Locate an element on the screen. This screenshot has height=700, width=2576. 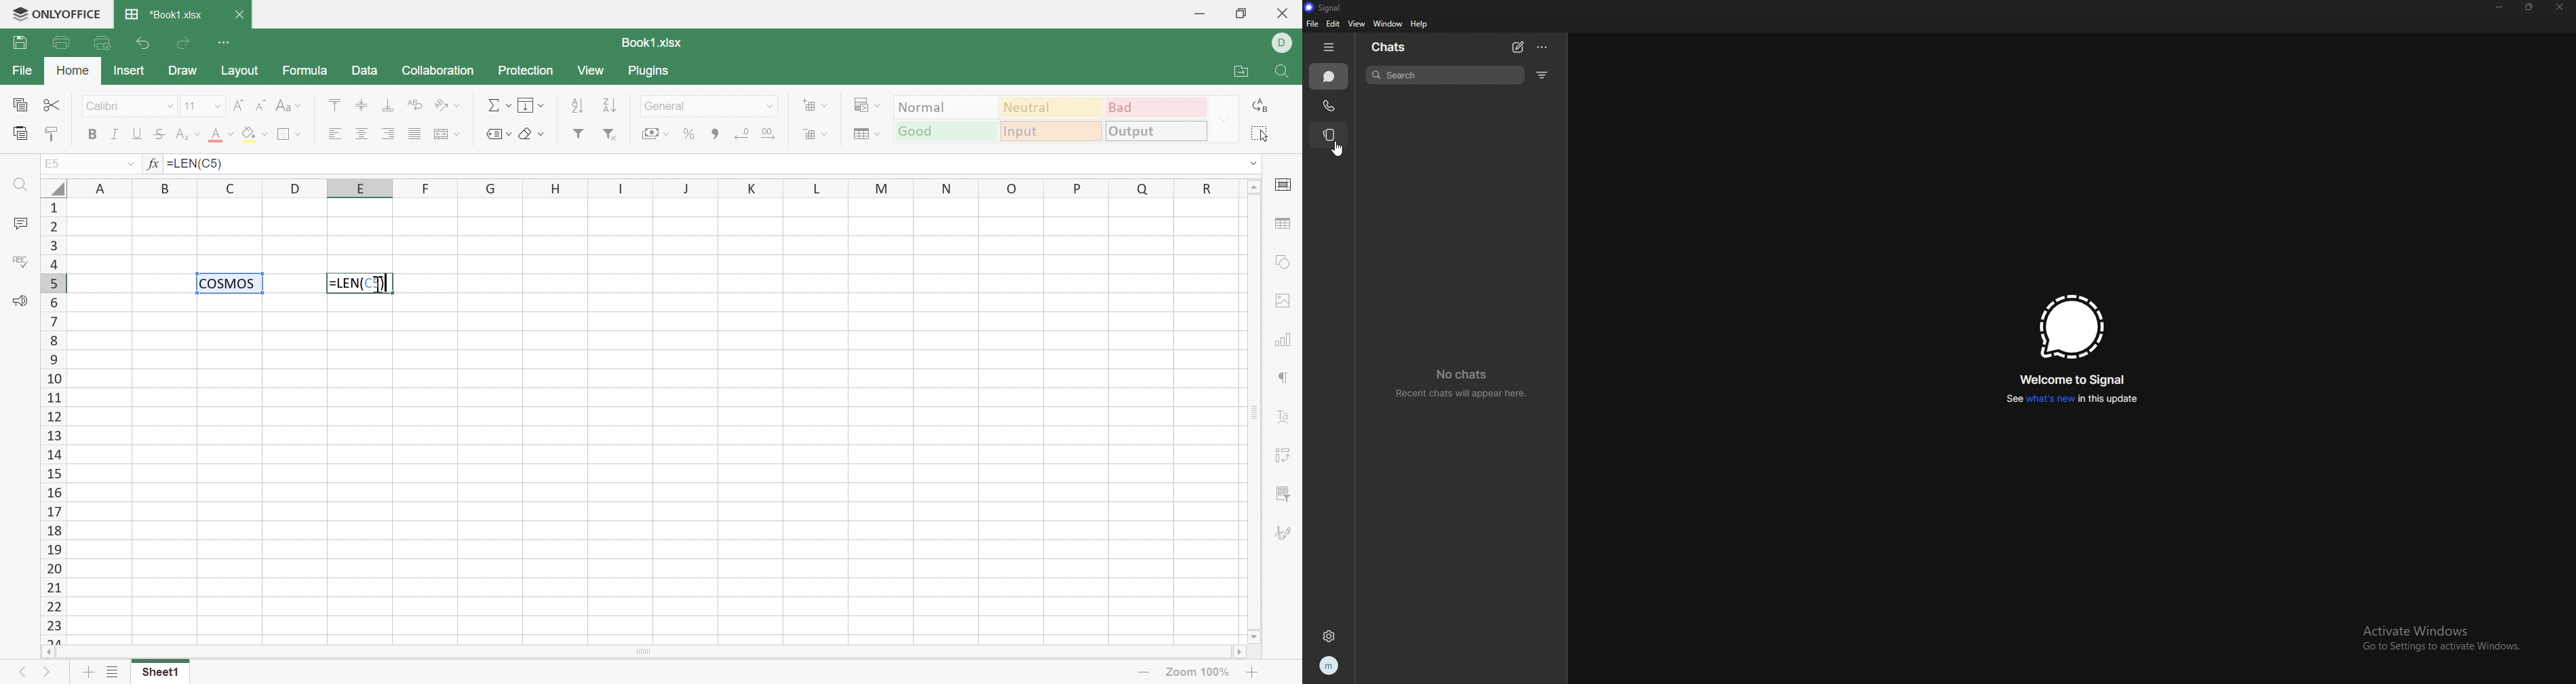
Collaboration is located at coordinates (439, 71).